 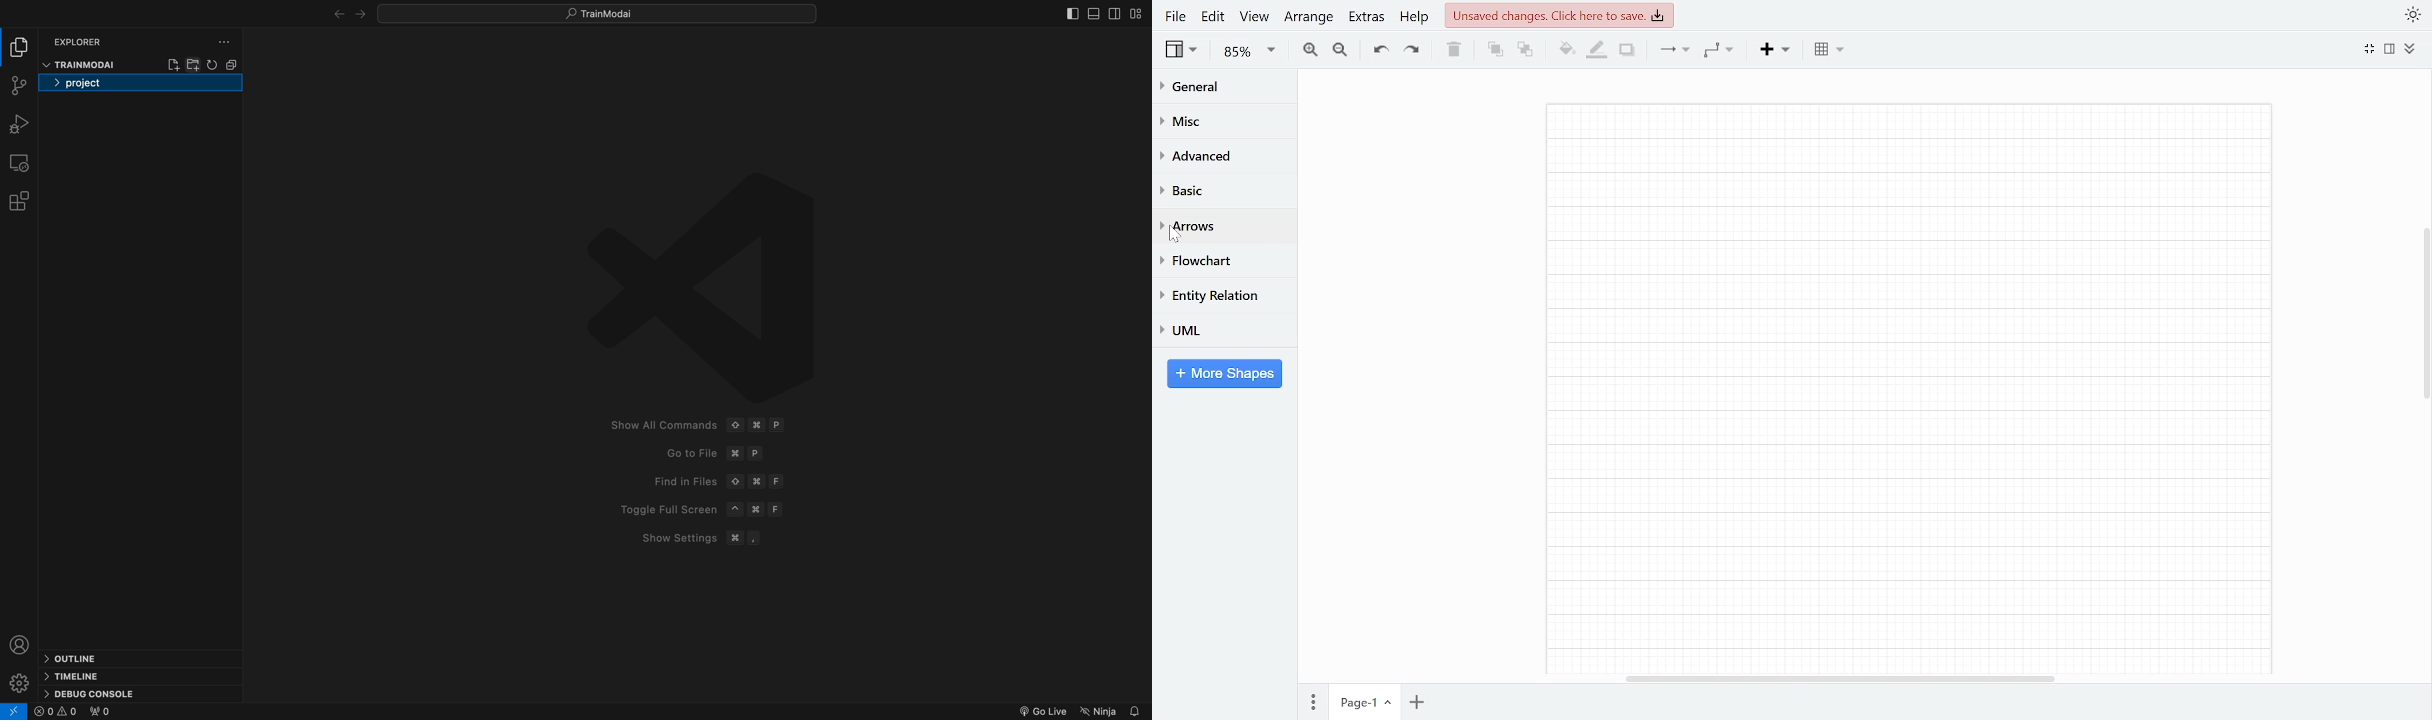 What do you see at coordinates (1378, 51) in the screenshot?
I see `Undo` at bounding box center [1378, 51].